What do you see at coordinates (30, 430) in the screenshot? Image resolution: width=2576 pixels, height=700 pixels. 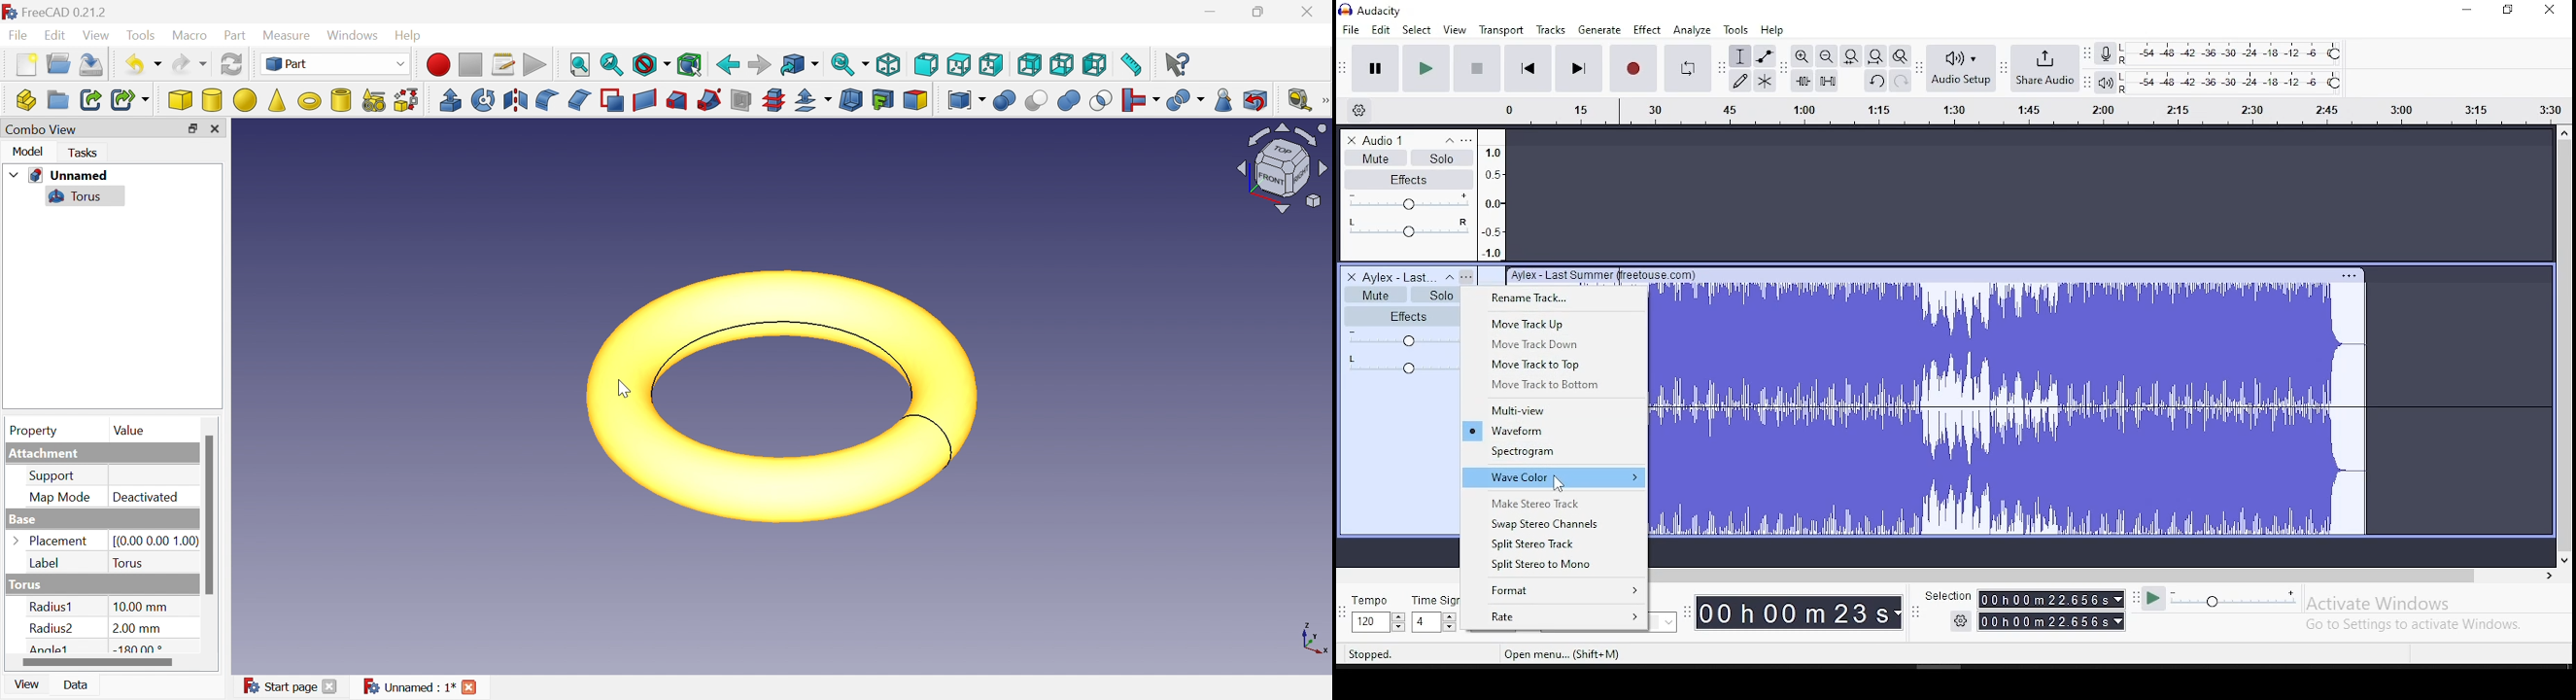 I see `Property` at bounding box center [30, 430].